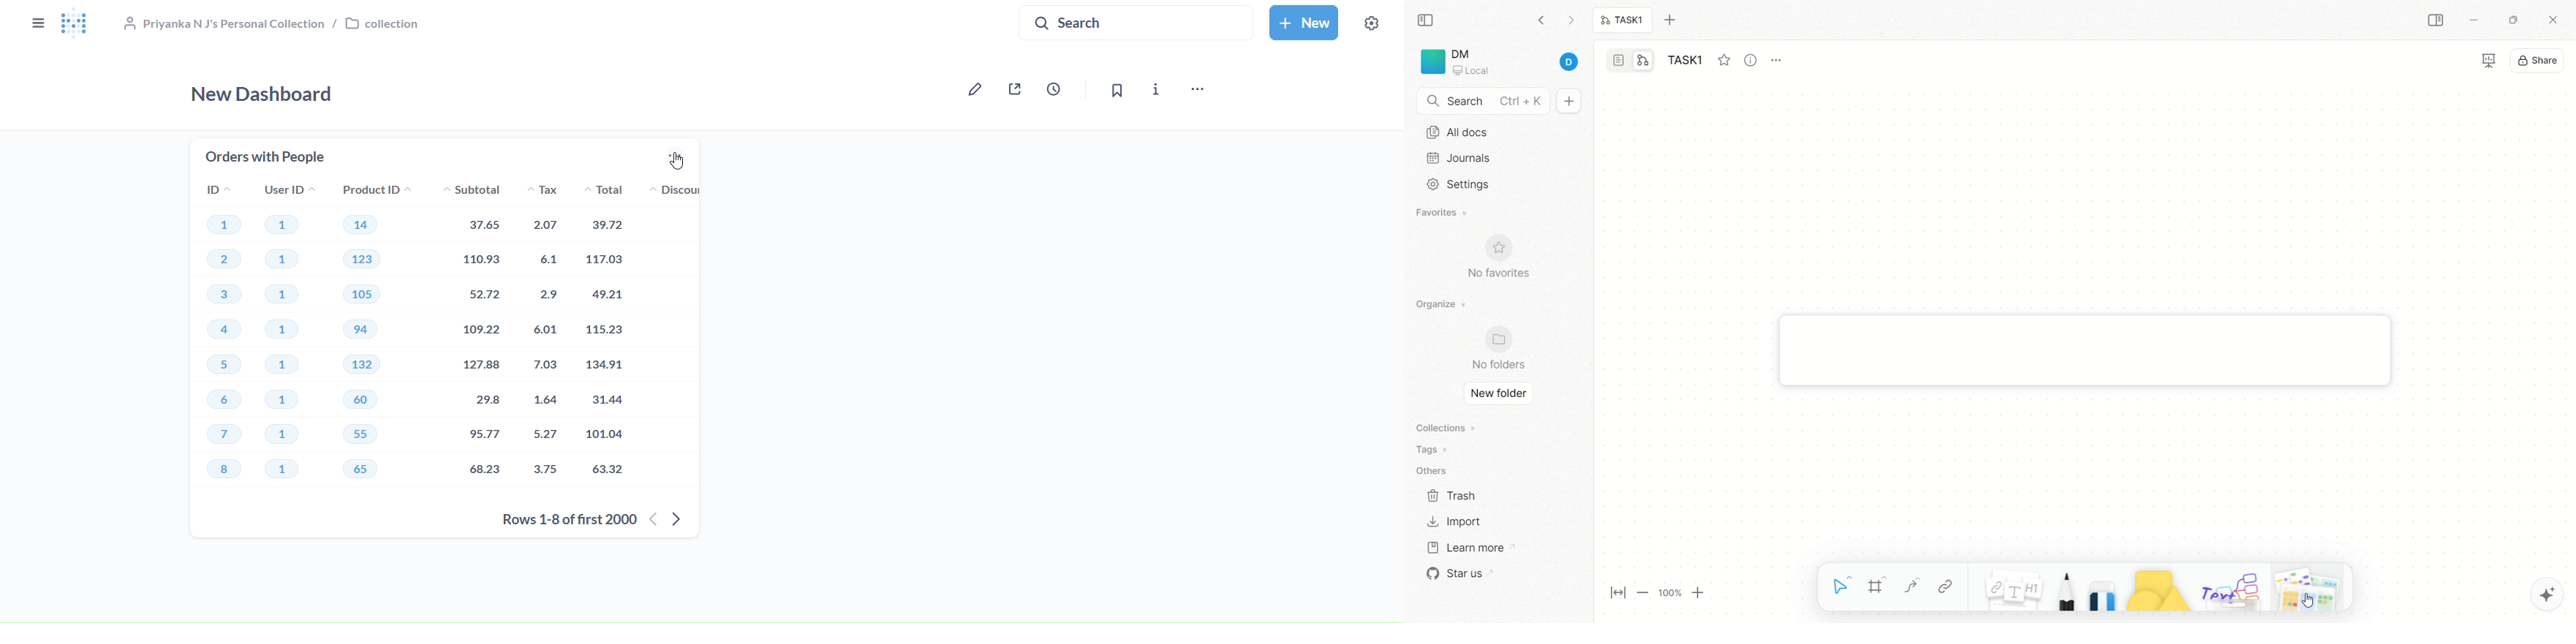 This screenshot has height=644, width=2576. I want to click on account details, so click(1518, 63).